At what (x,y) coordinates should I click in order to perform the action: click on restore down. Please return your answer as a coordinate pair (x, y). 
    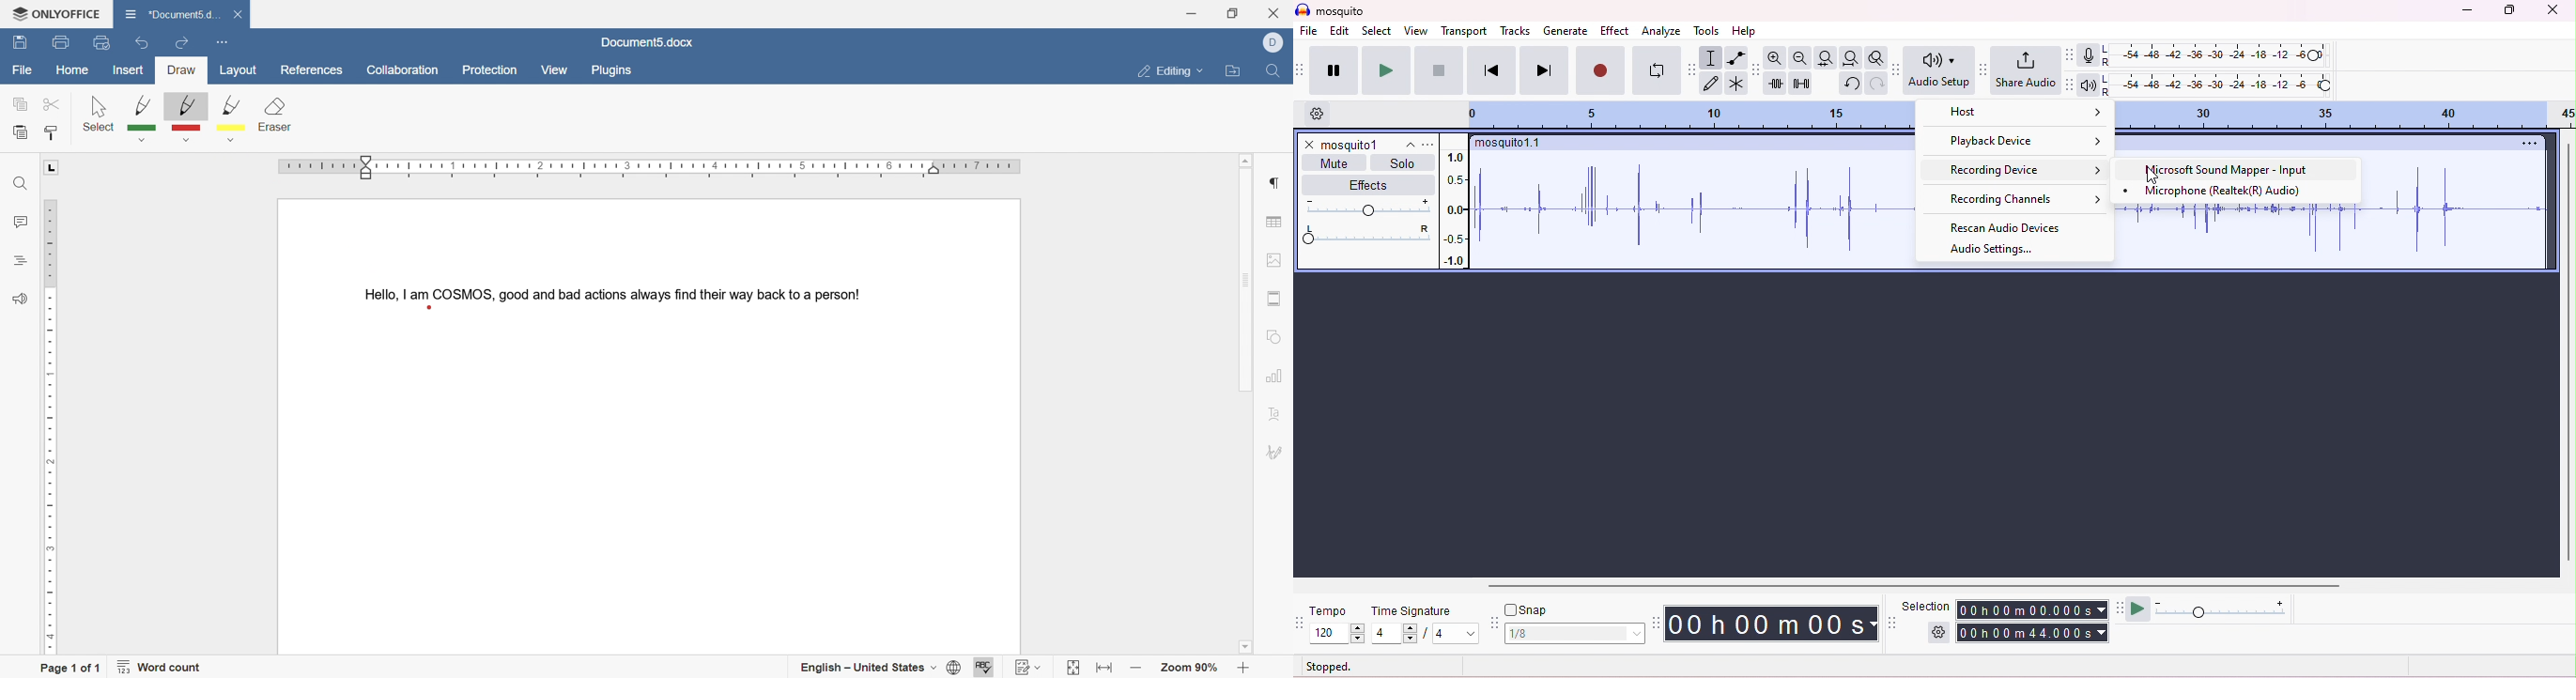
    Looking at the image, I should click on (1233, 13).